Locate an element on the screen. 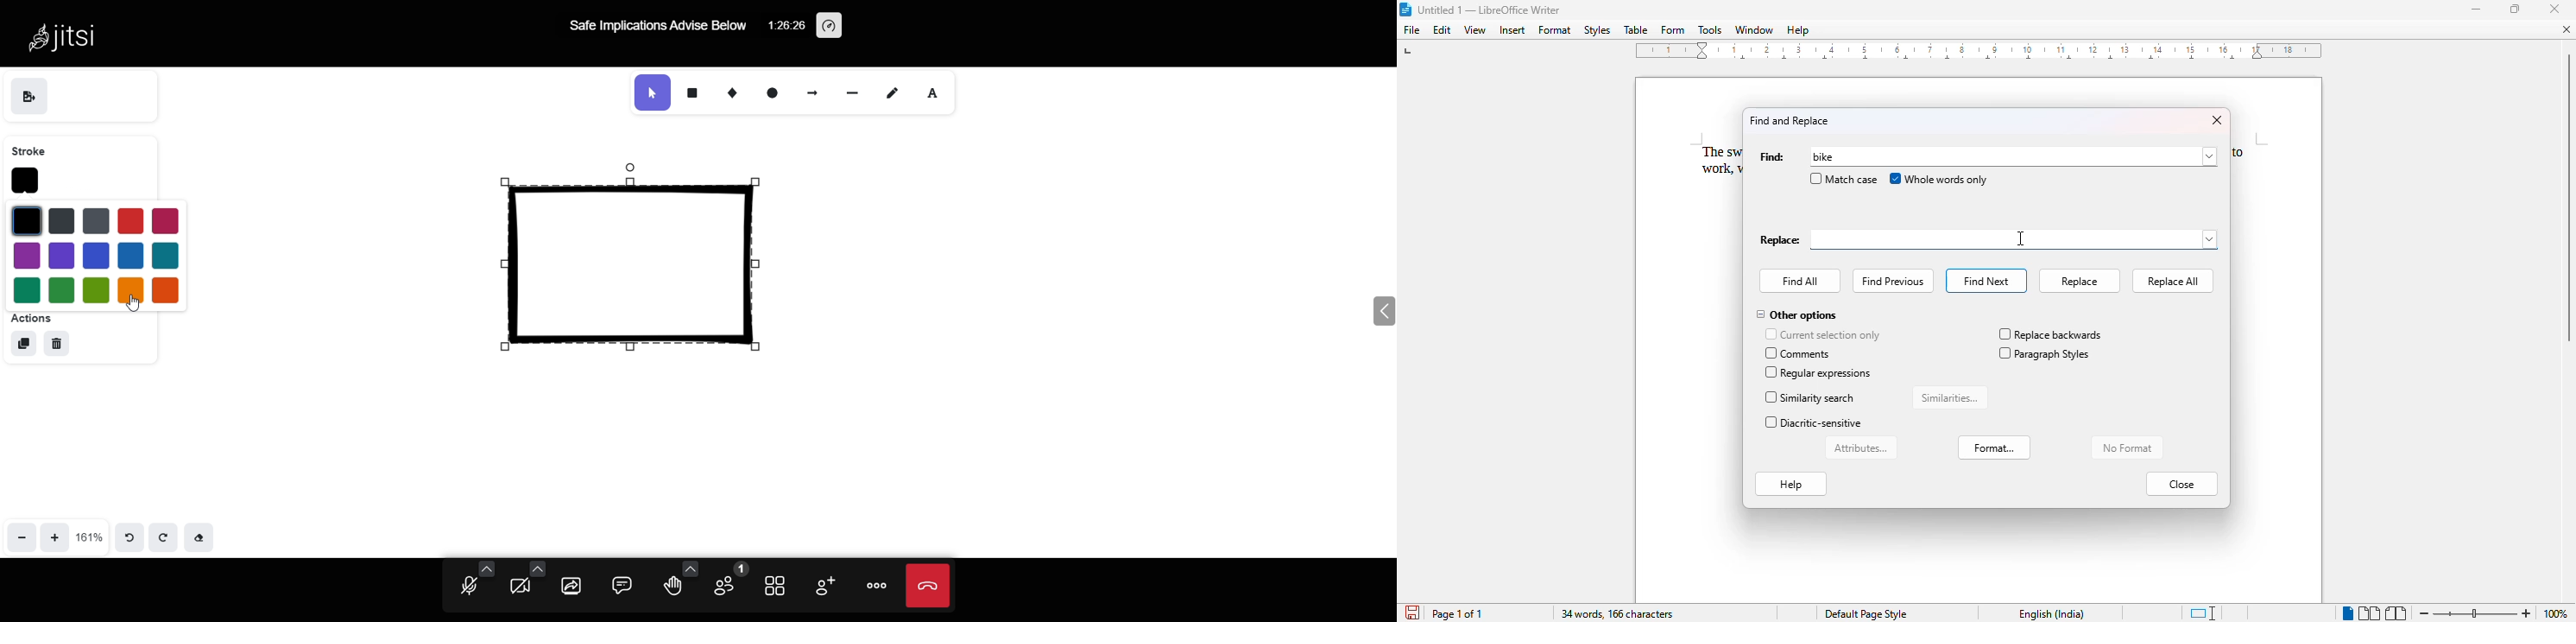 The width and height of the screenshot is (2576, 644). book view is located at coordinates (2397, 614).